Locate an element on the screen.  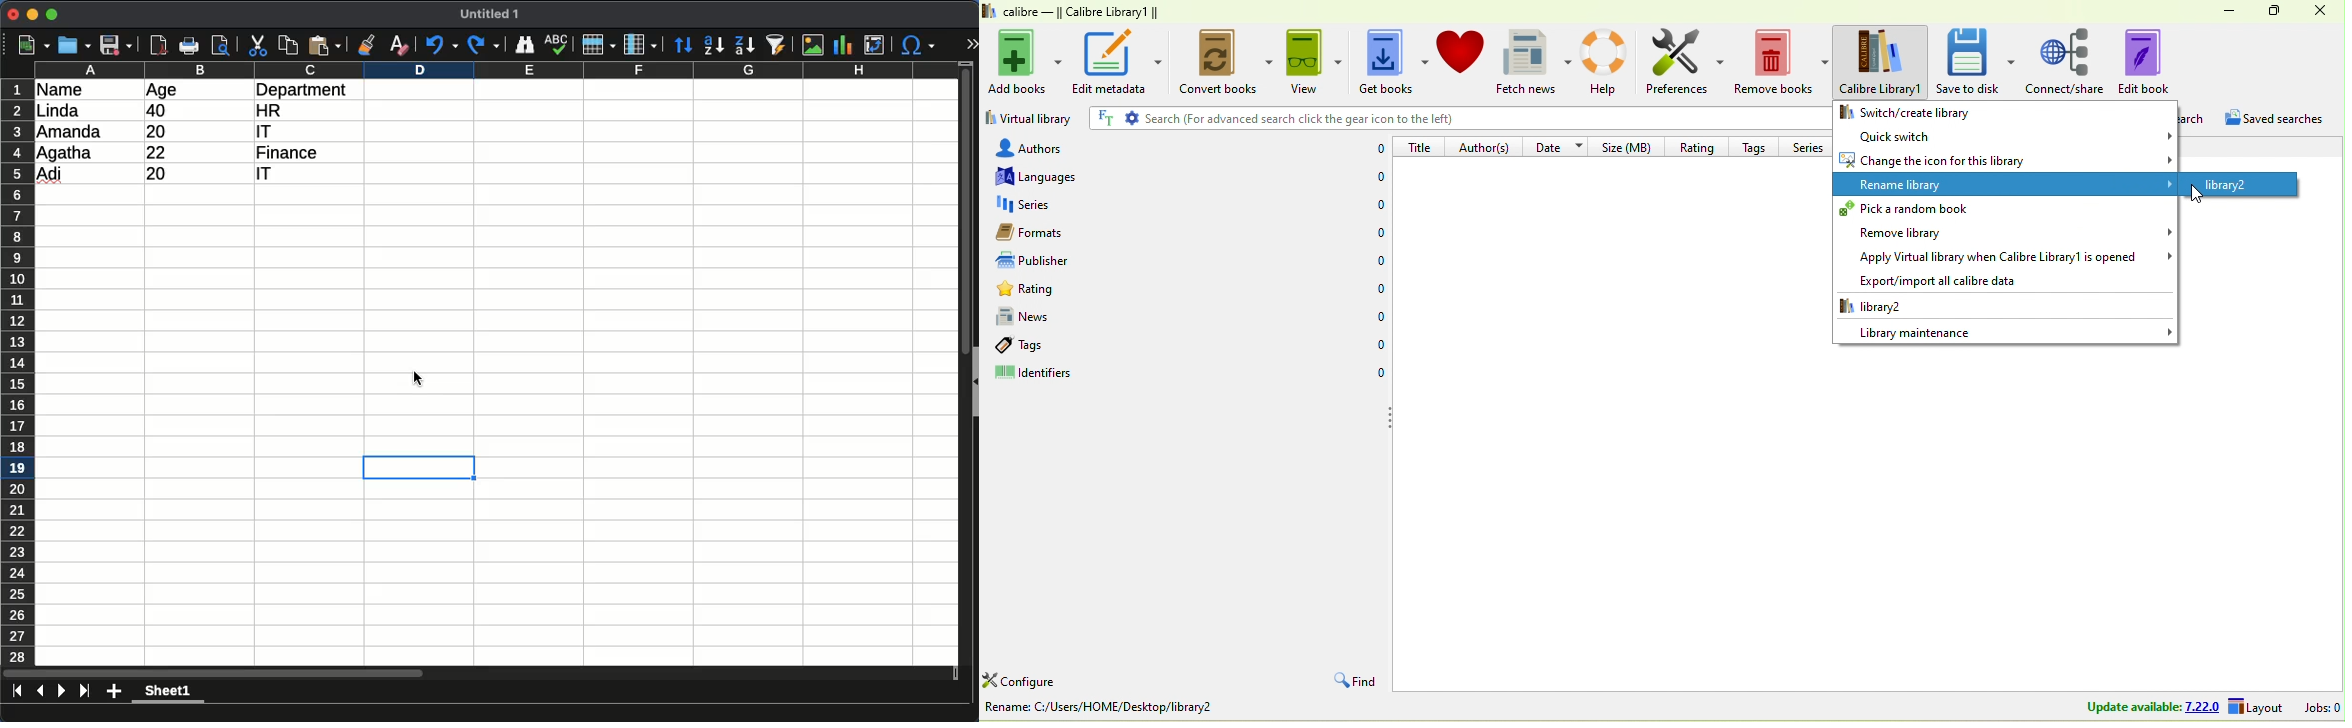
series is located at coordinates (1810, 146).